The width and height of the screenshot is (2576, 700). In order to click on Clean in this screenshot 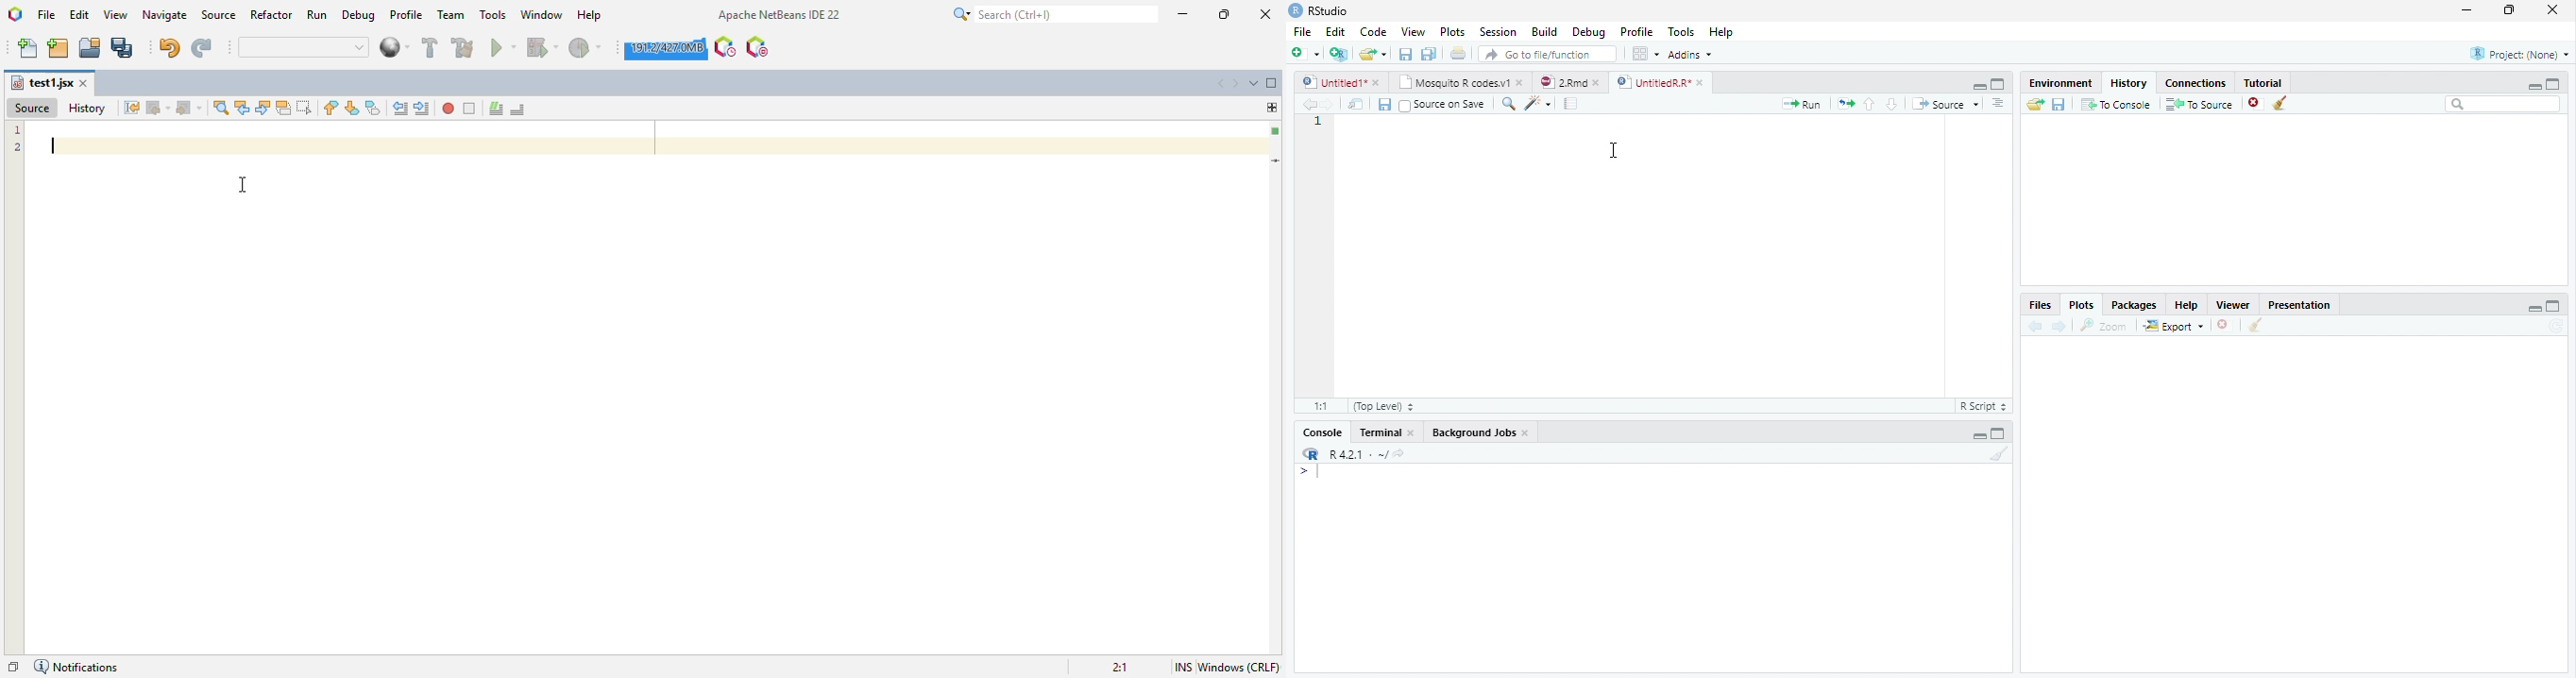, I will do `click(1997, 454)`.